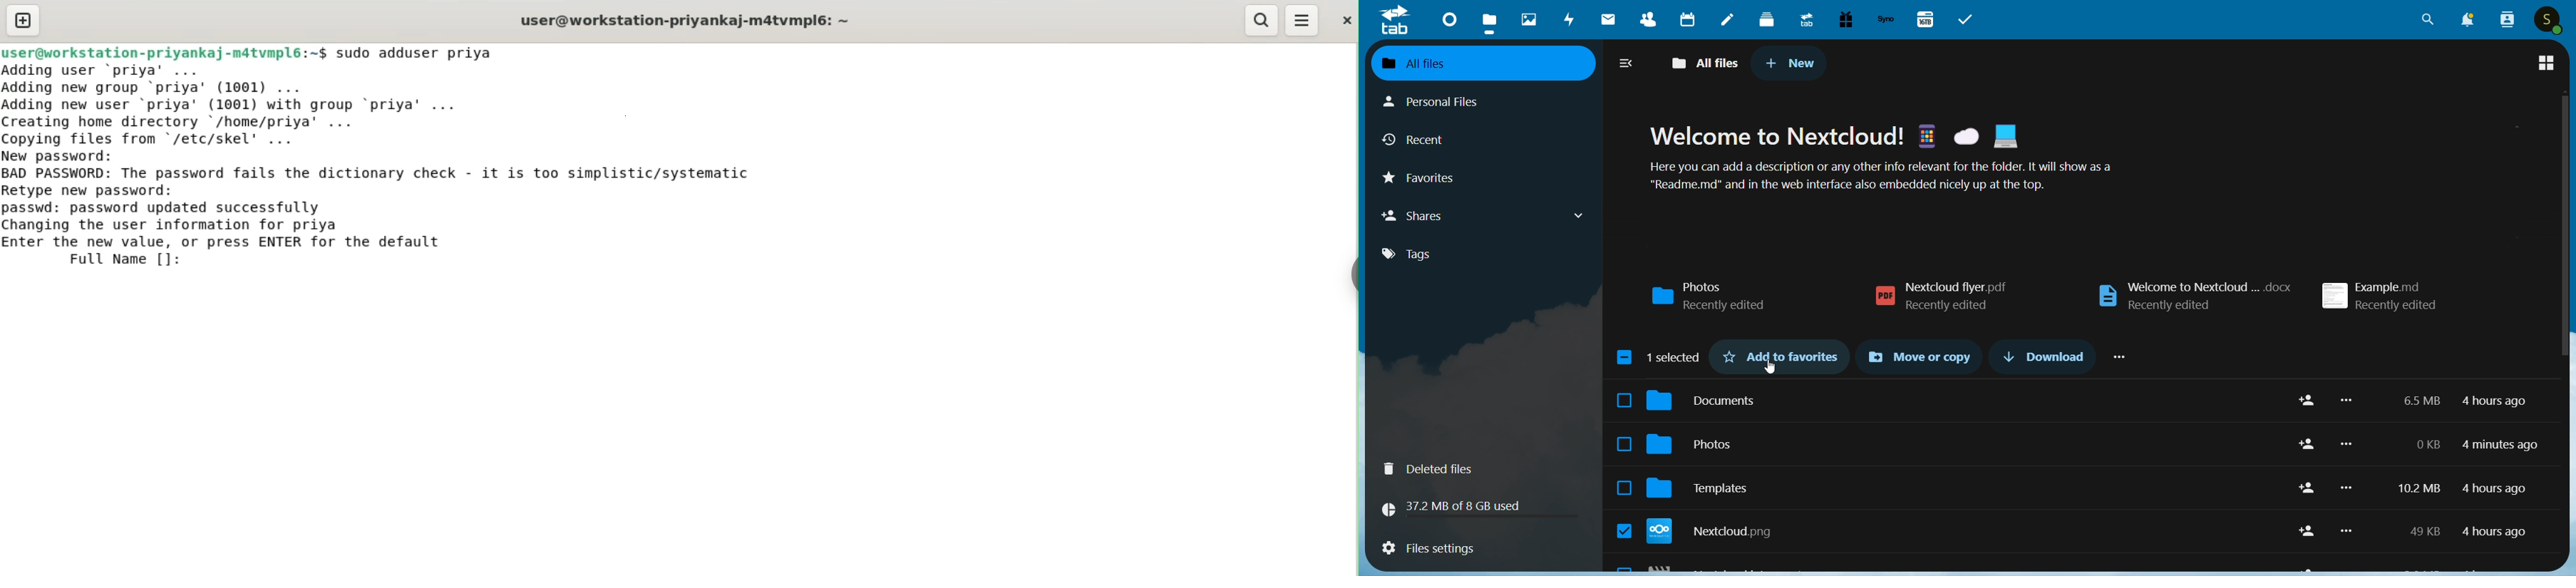 Image resolution: width=2576 pixels, height=588 pixels. I want to click on contacts, so click(1644, 20).